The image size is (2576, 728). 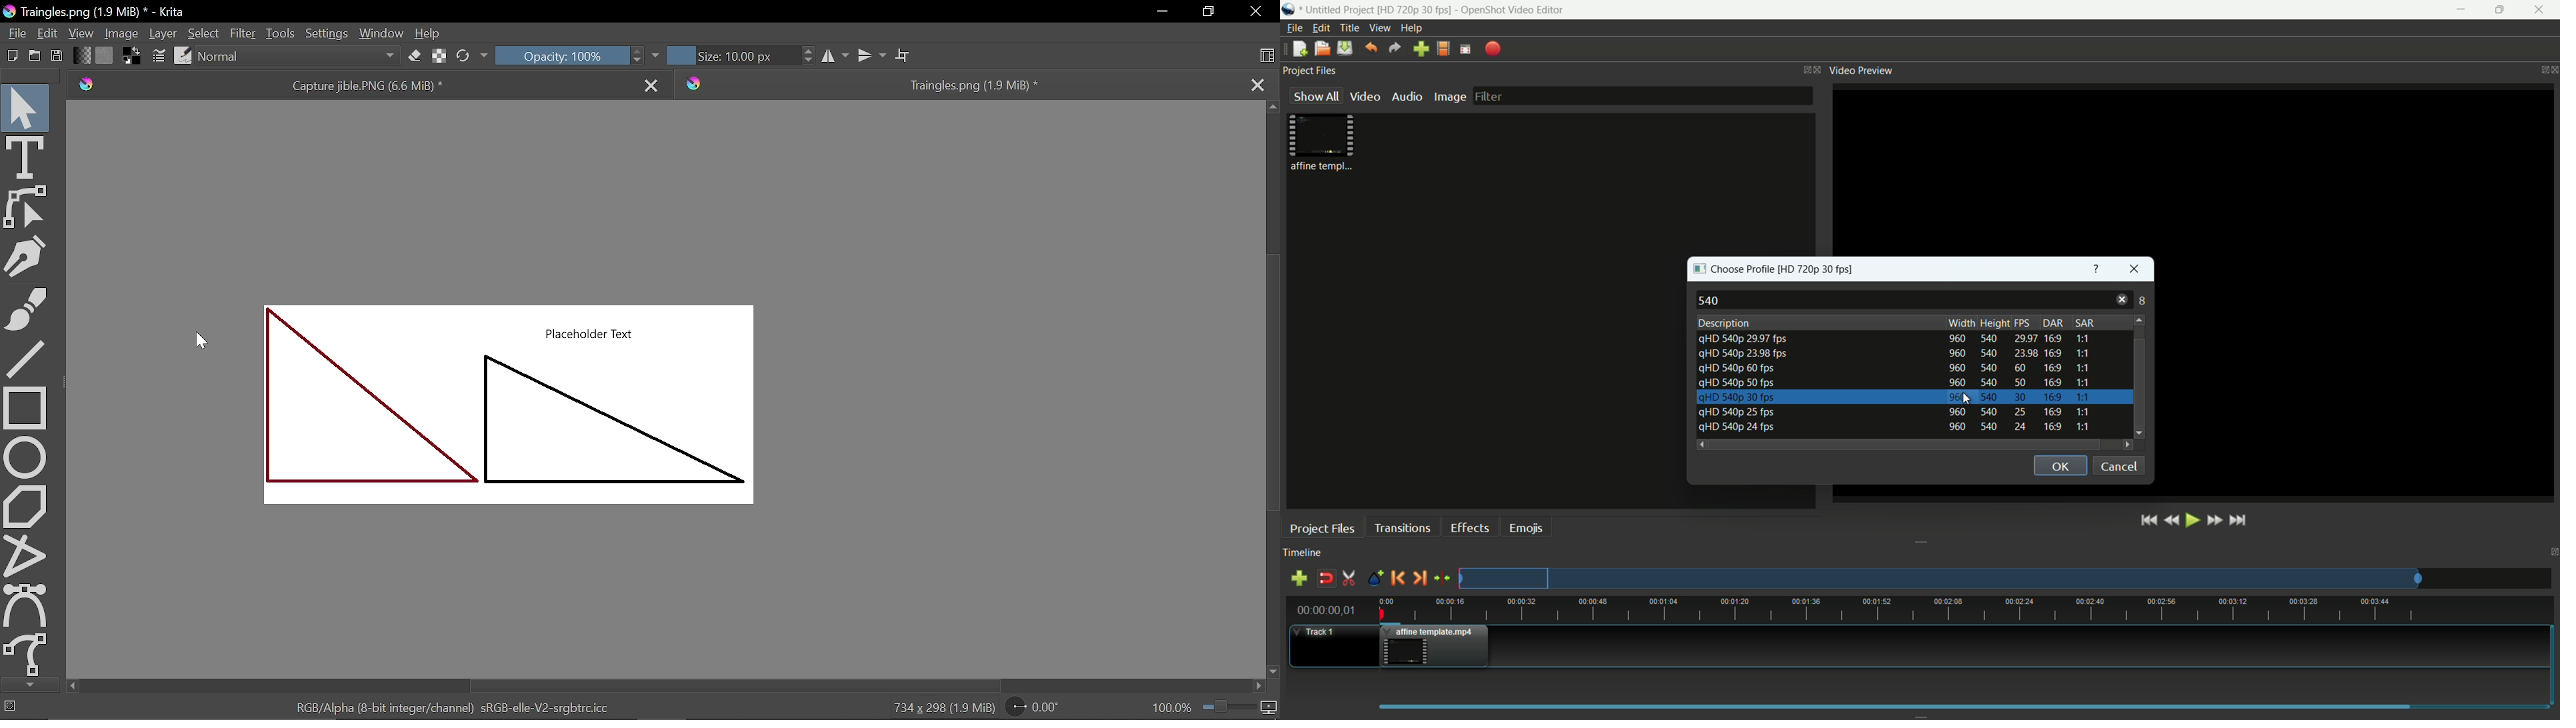 What do you see at coordinates (1164, 11) in the screenshot?
I see `Minimize` at bounding box center [1164, 11].